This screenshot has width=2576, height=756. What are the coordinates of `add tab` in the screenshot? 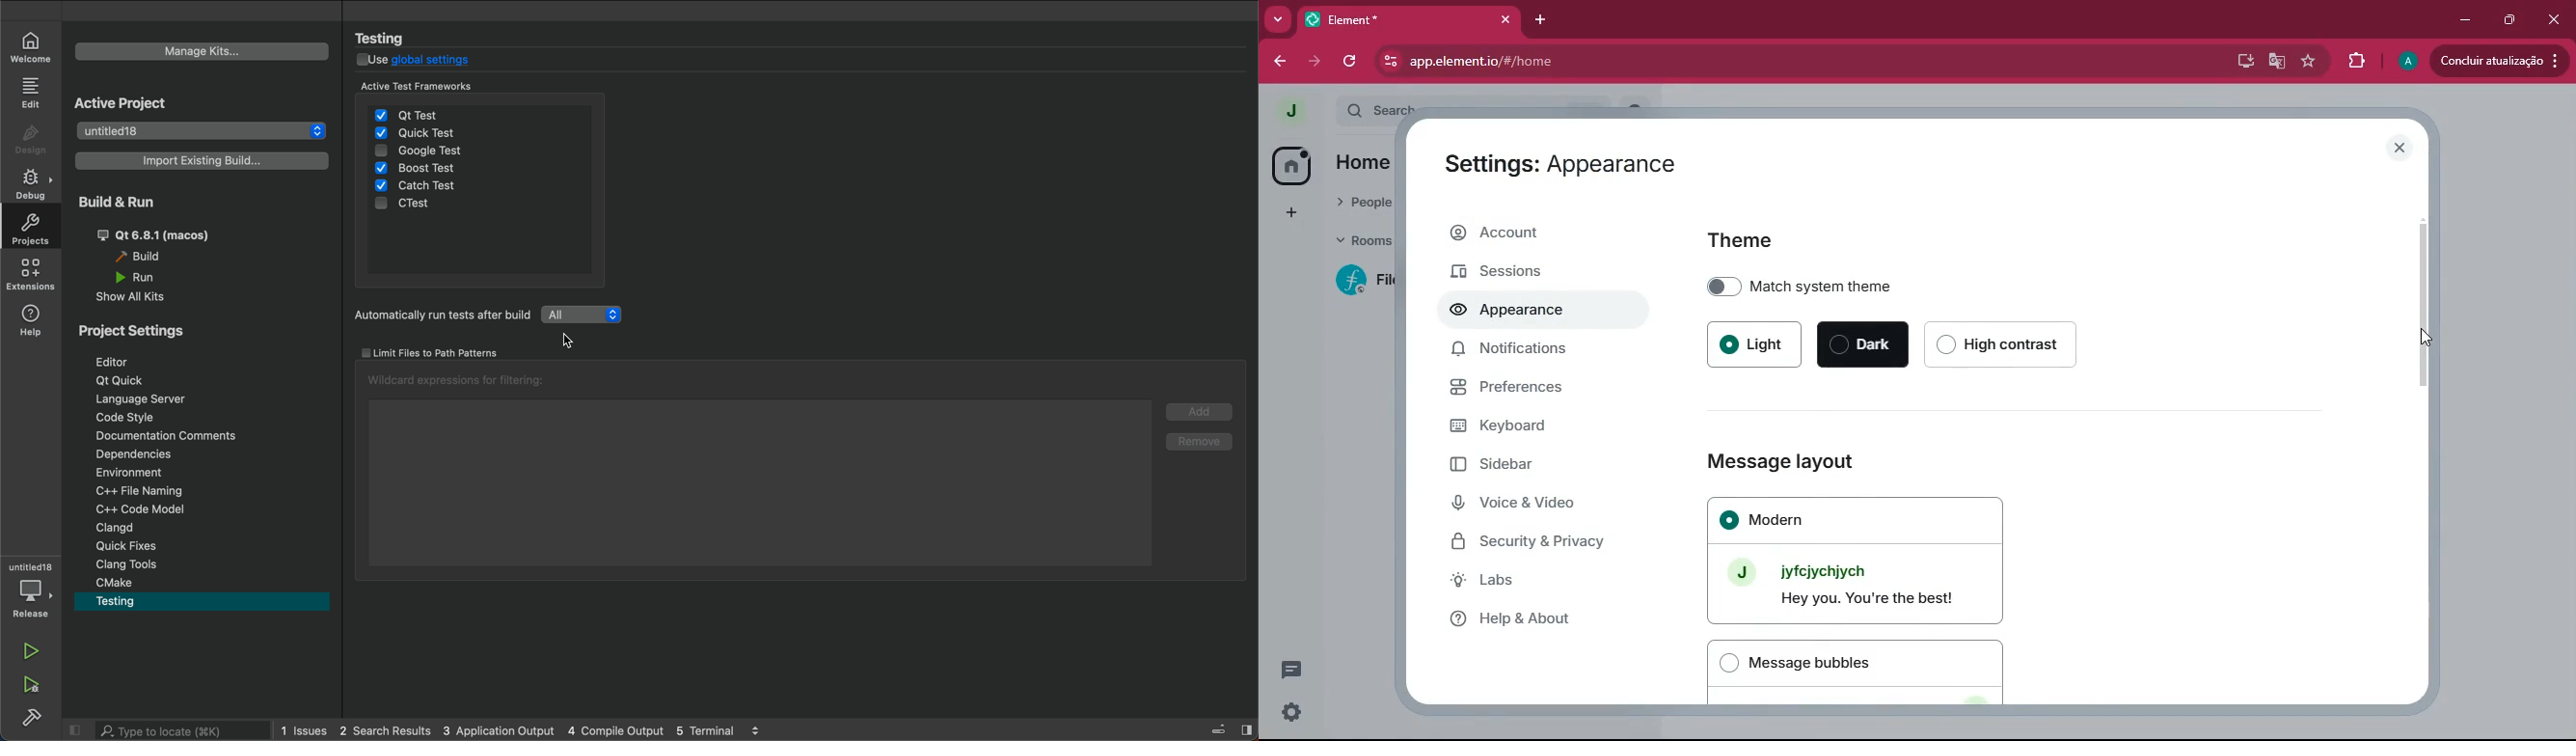 It's located at (1542, 19).